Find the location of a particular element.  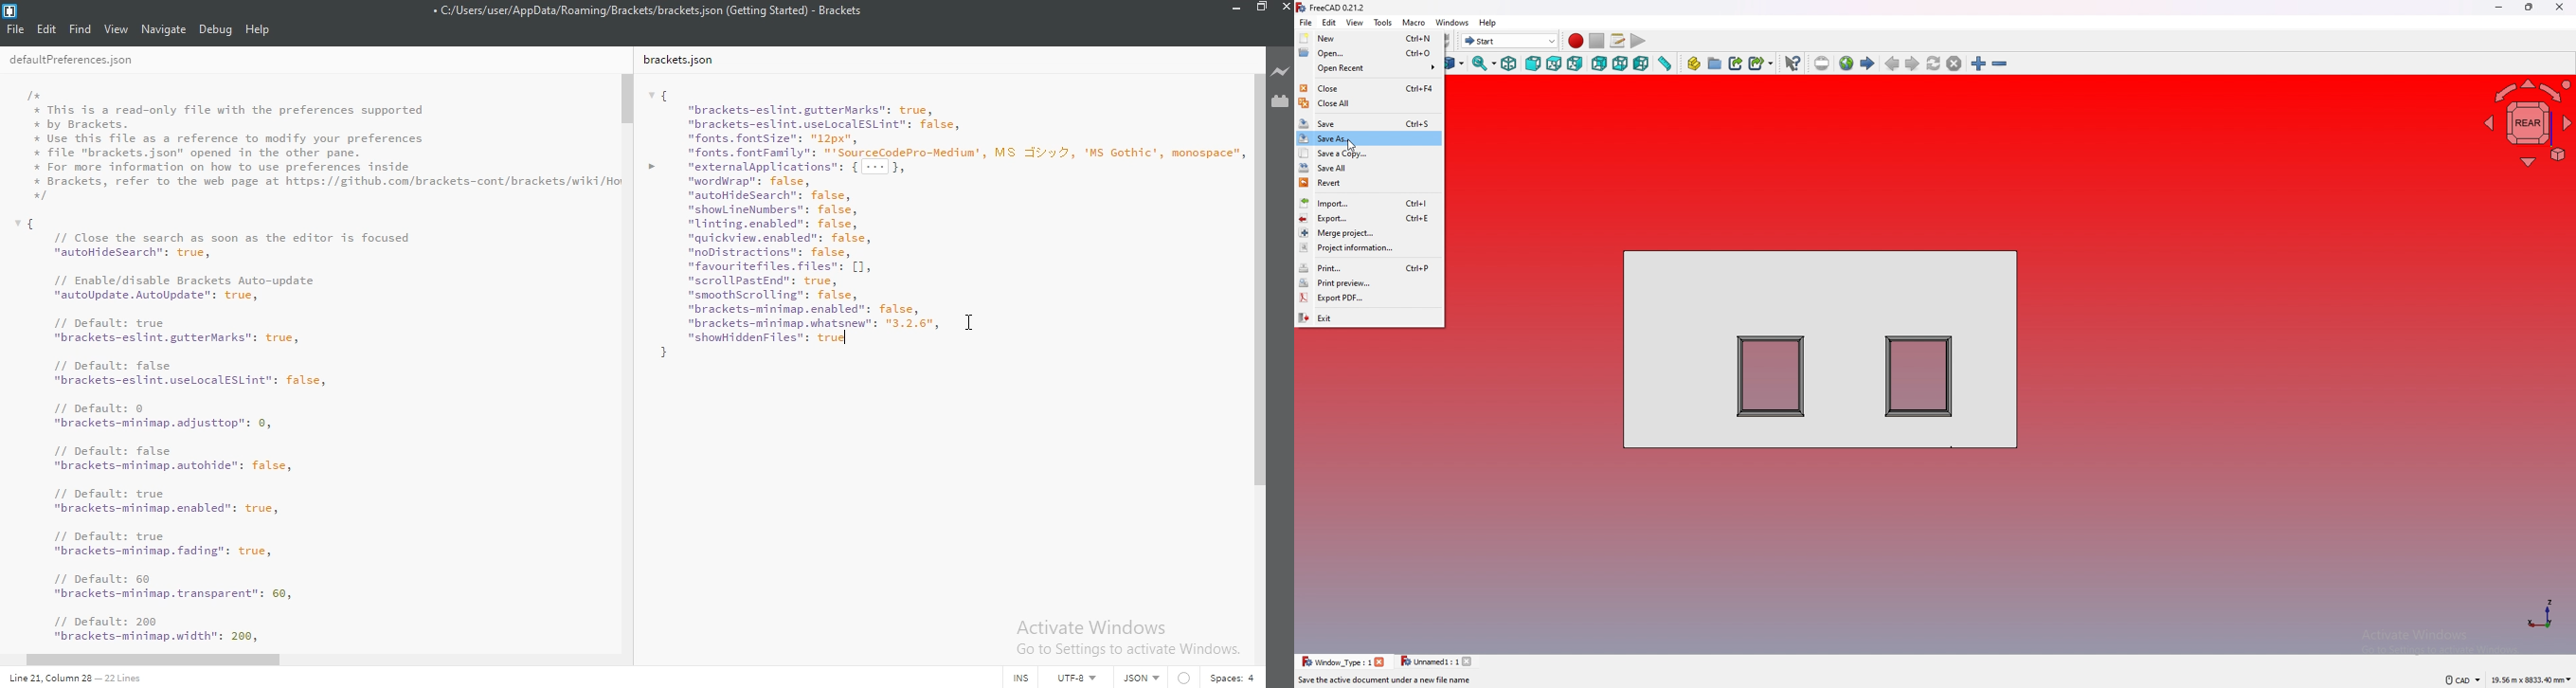

view is located at coordinates (1354, 22).